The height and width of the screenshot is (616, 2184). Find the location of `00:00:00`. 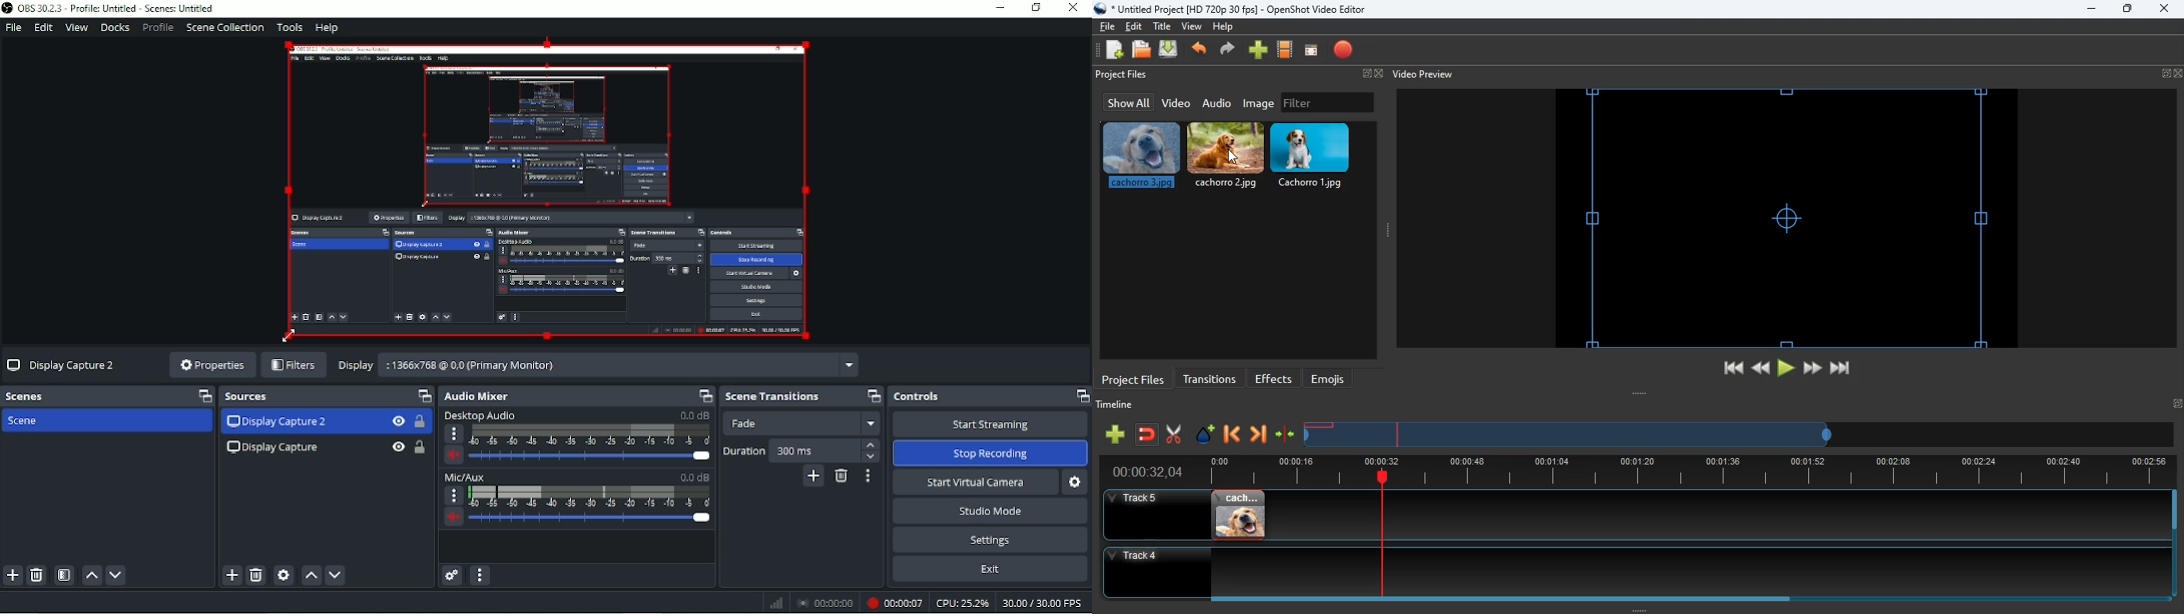

00:00:00 is located at coordinates (825, 603).